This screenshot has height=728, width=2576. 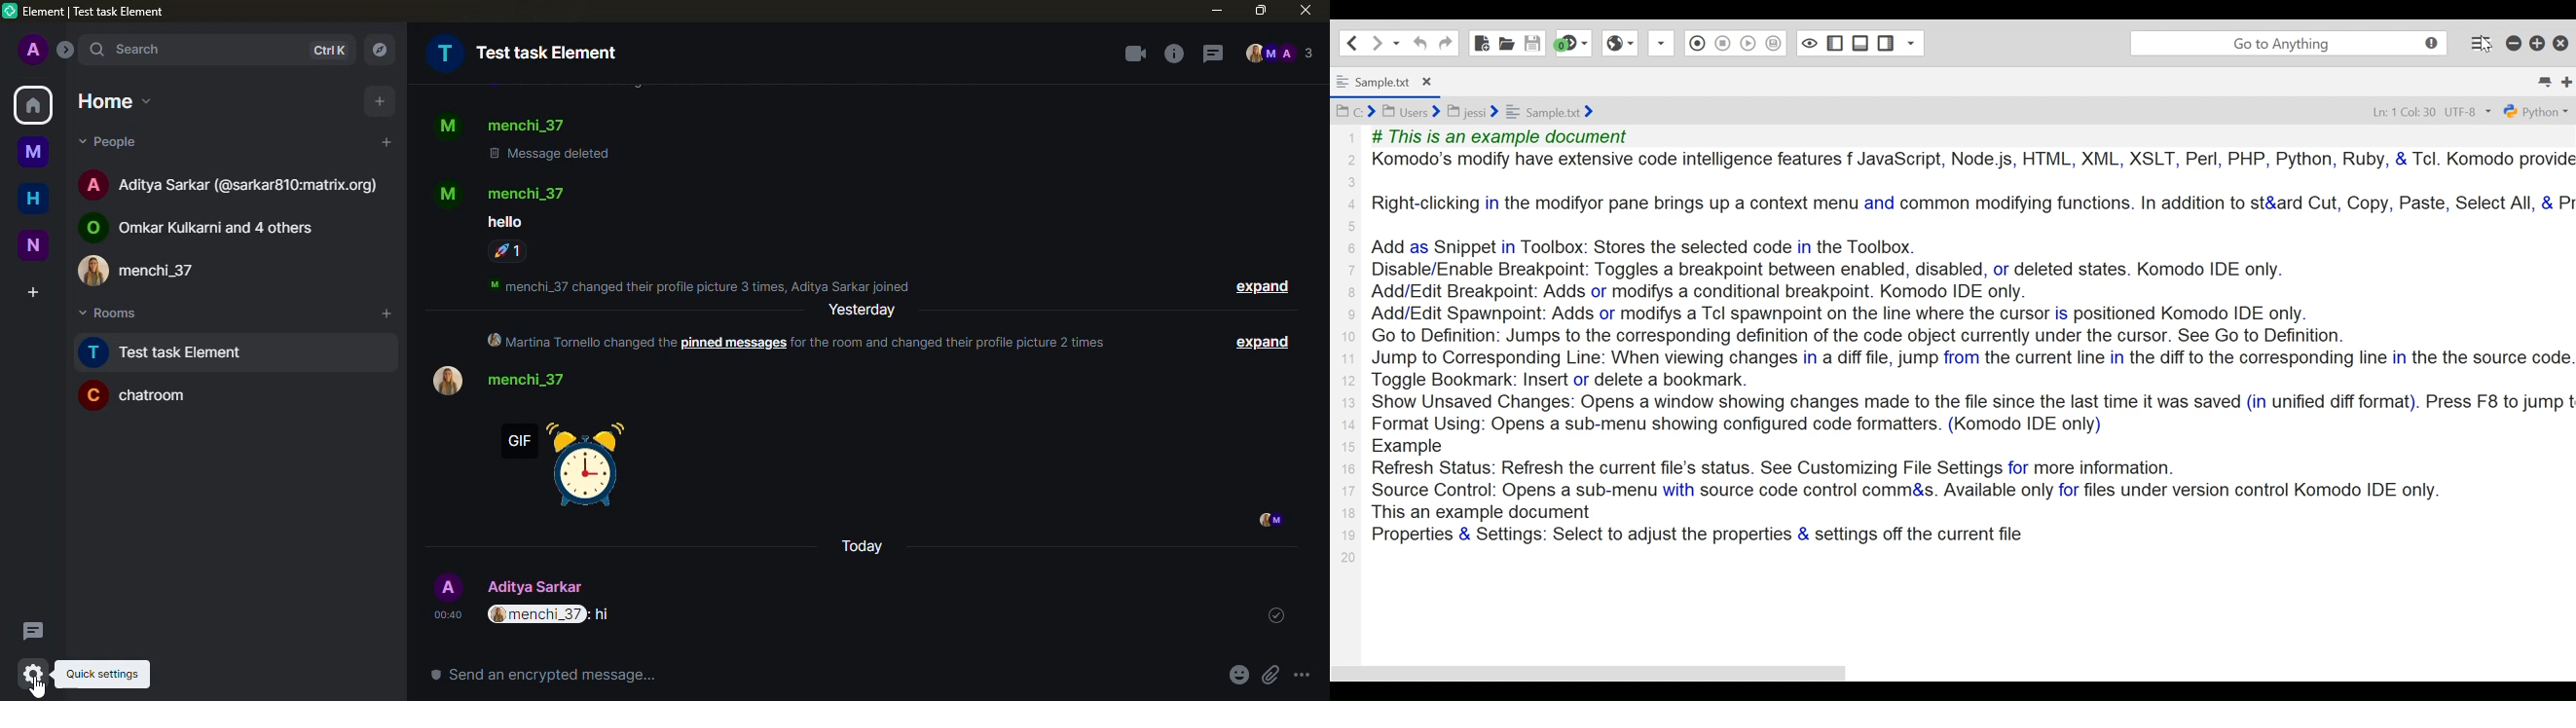 I want to click on cursor, so click(x=40, y=690).